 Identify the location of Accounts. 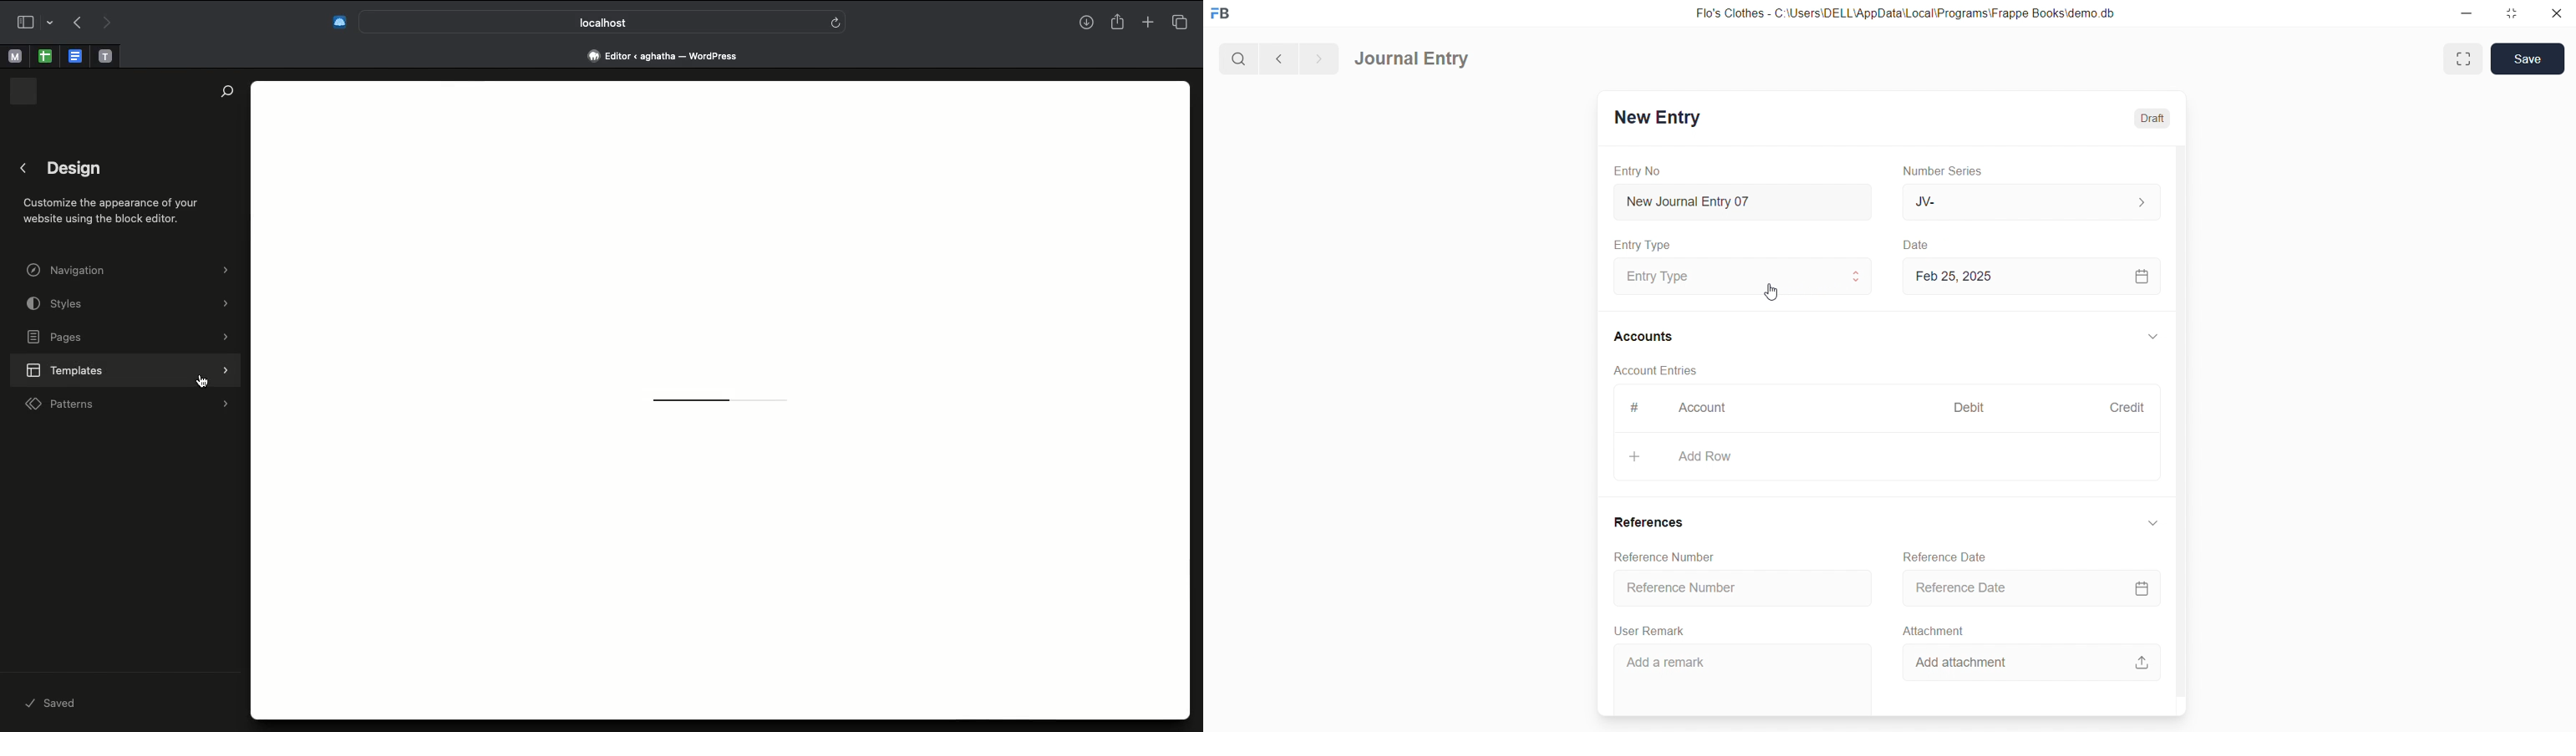
(1645, 338).